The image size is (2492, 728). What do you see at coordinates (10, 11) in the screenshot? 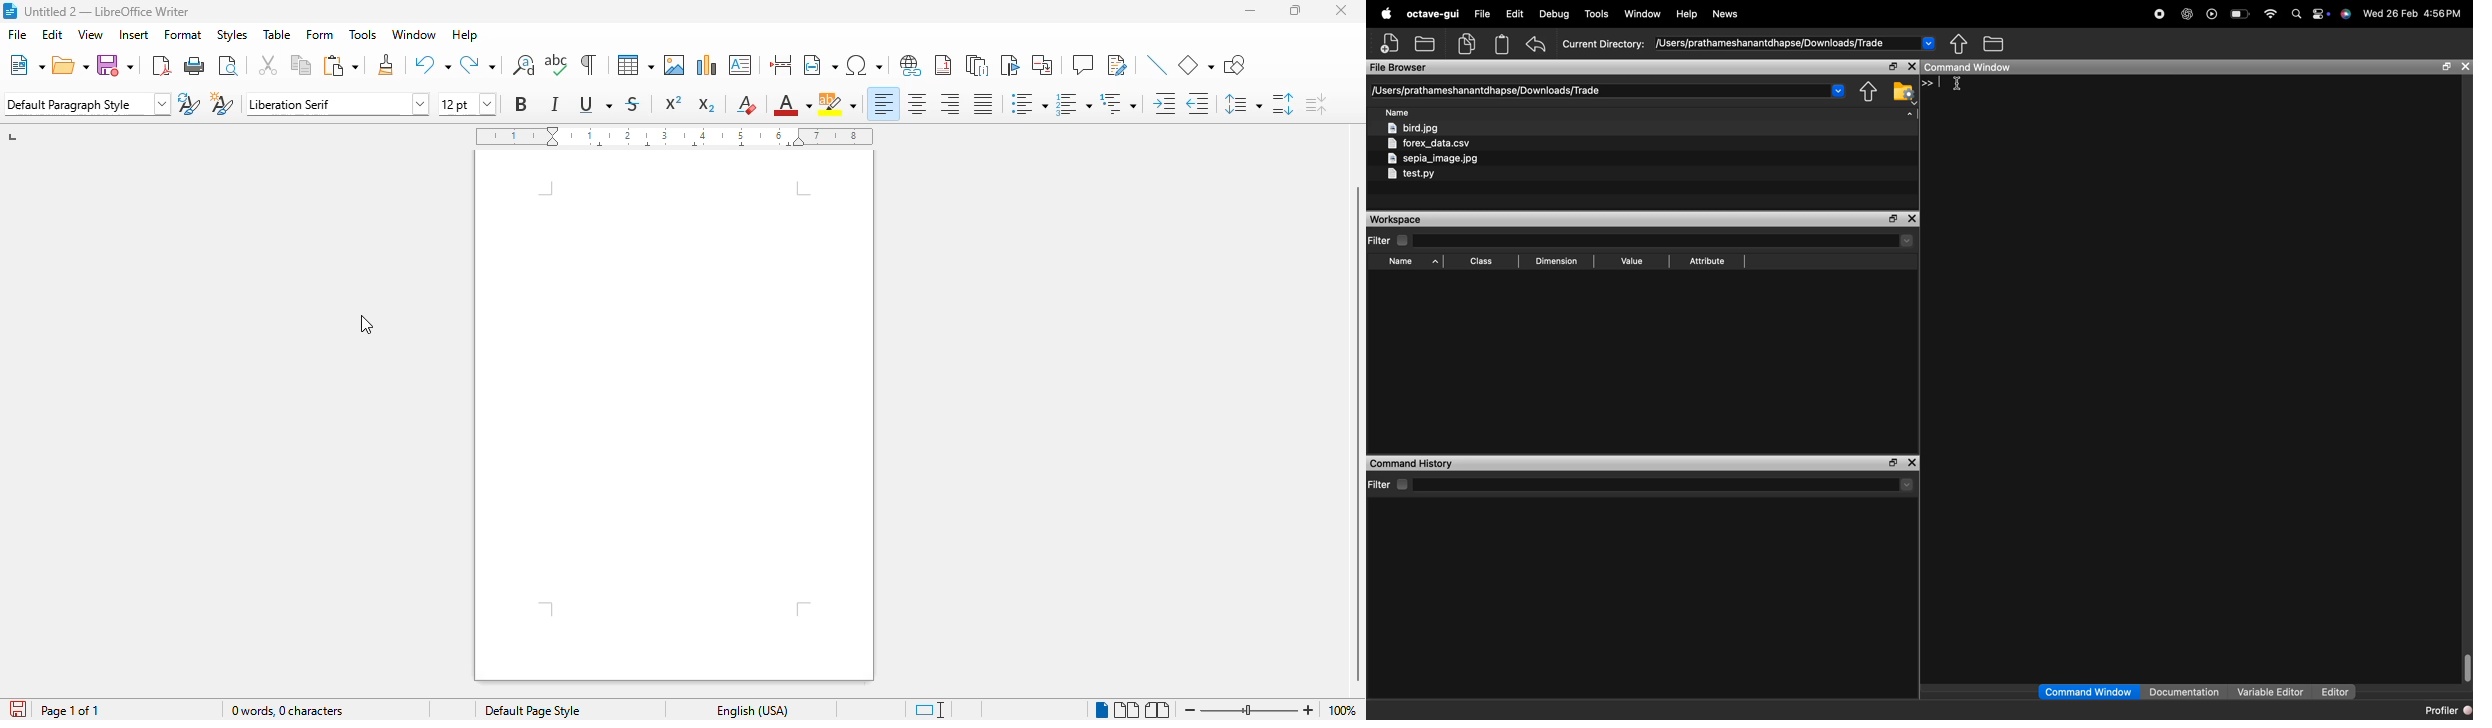
I see `logo` at bounding box center [10, 11].